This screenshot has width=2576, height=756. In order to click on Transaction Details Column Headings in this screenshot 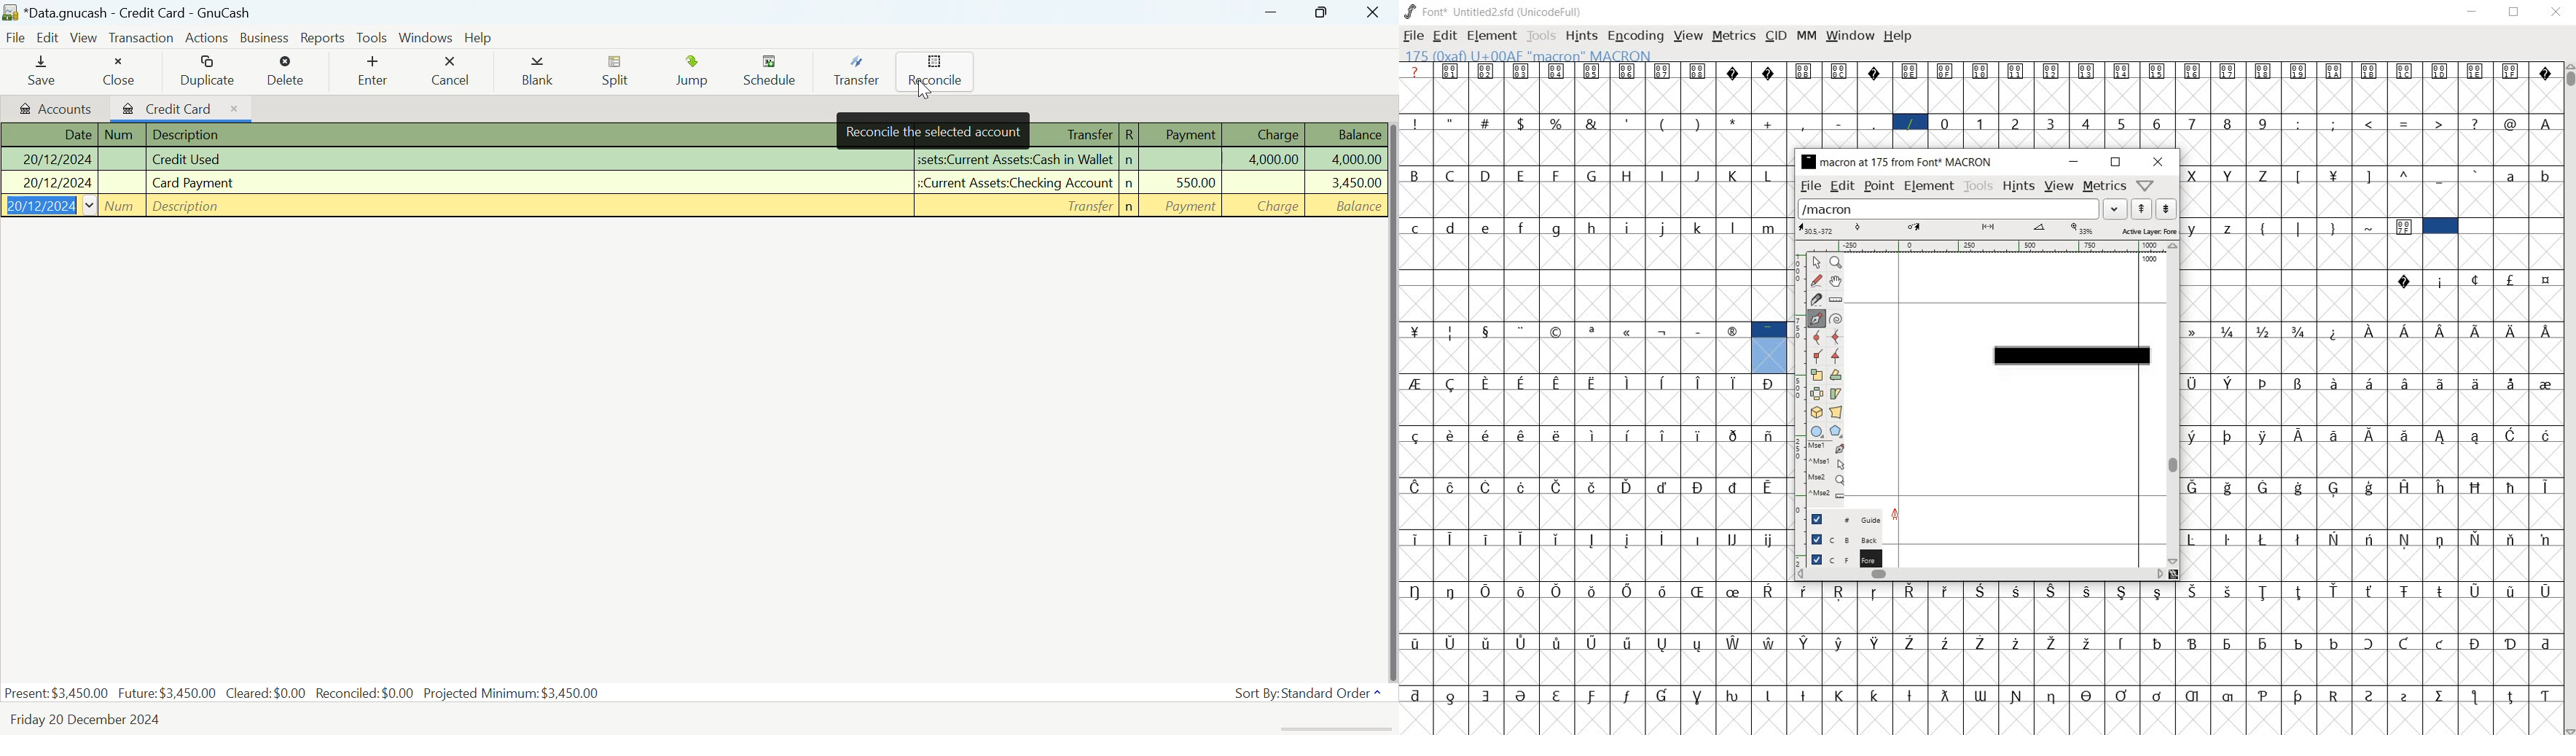, I will do `click(1206, 134)`.